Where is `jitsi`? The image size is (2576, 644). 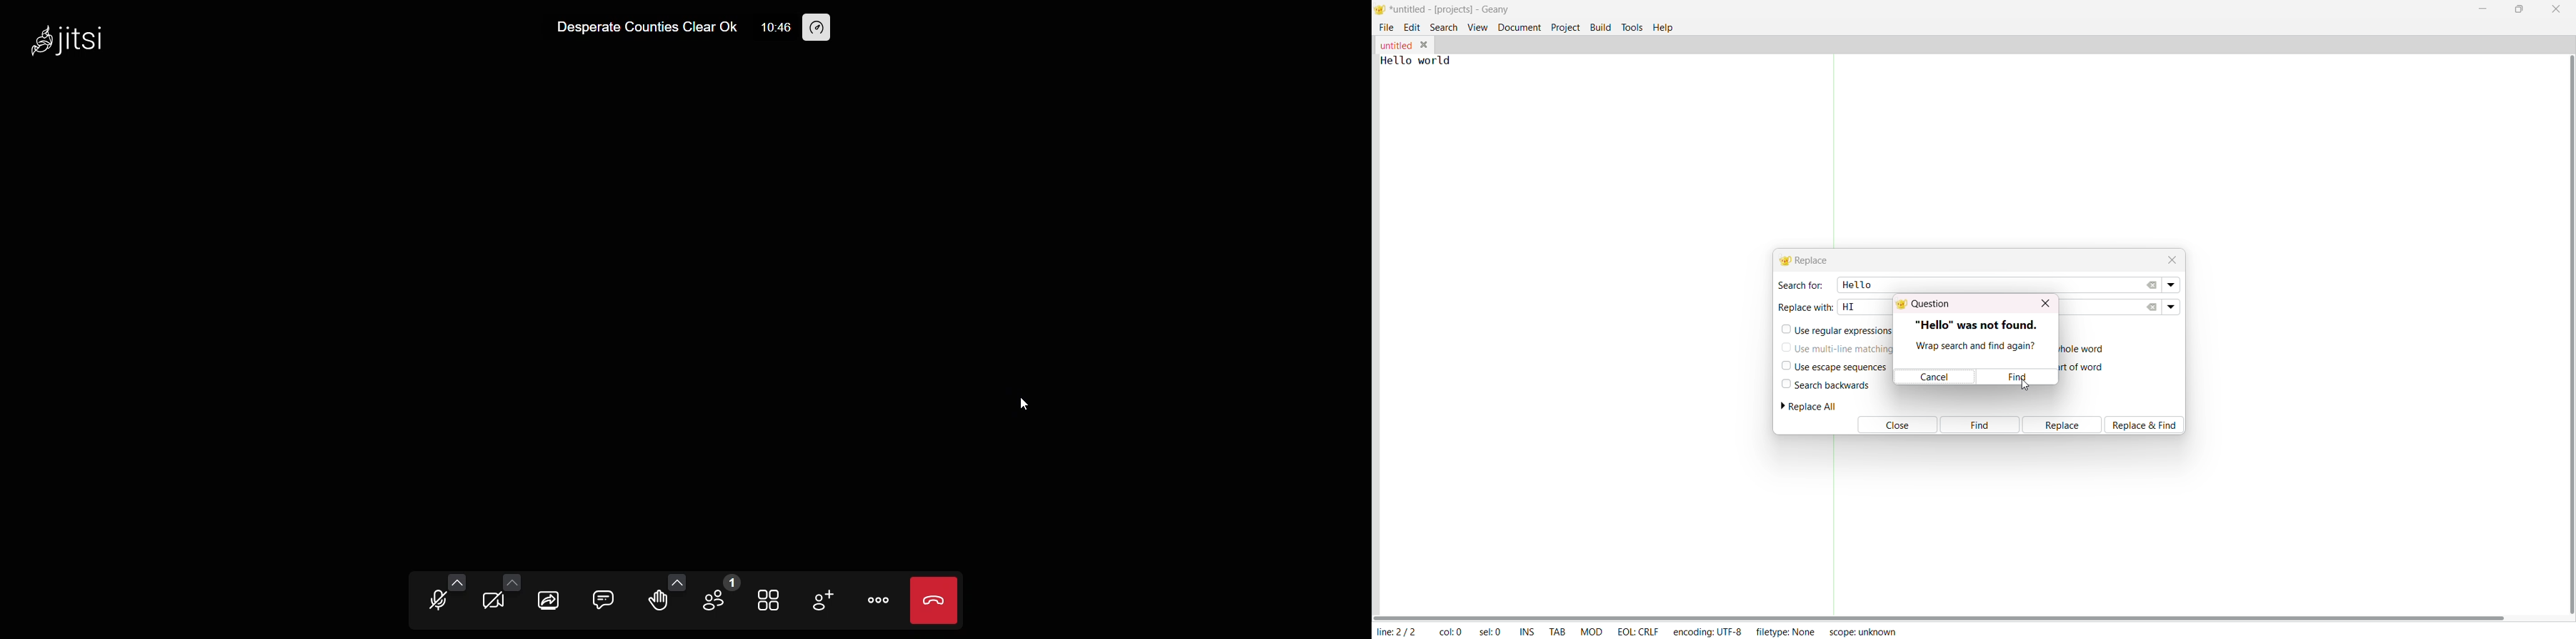 jitsi is located at coordinates (72, 36).